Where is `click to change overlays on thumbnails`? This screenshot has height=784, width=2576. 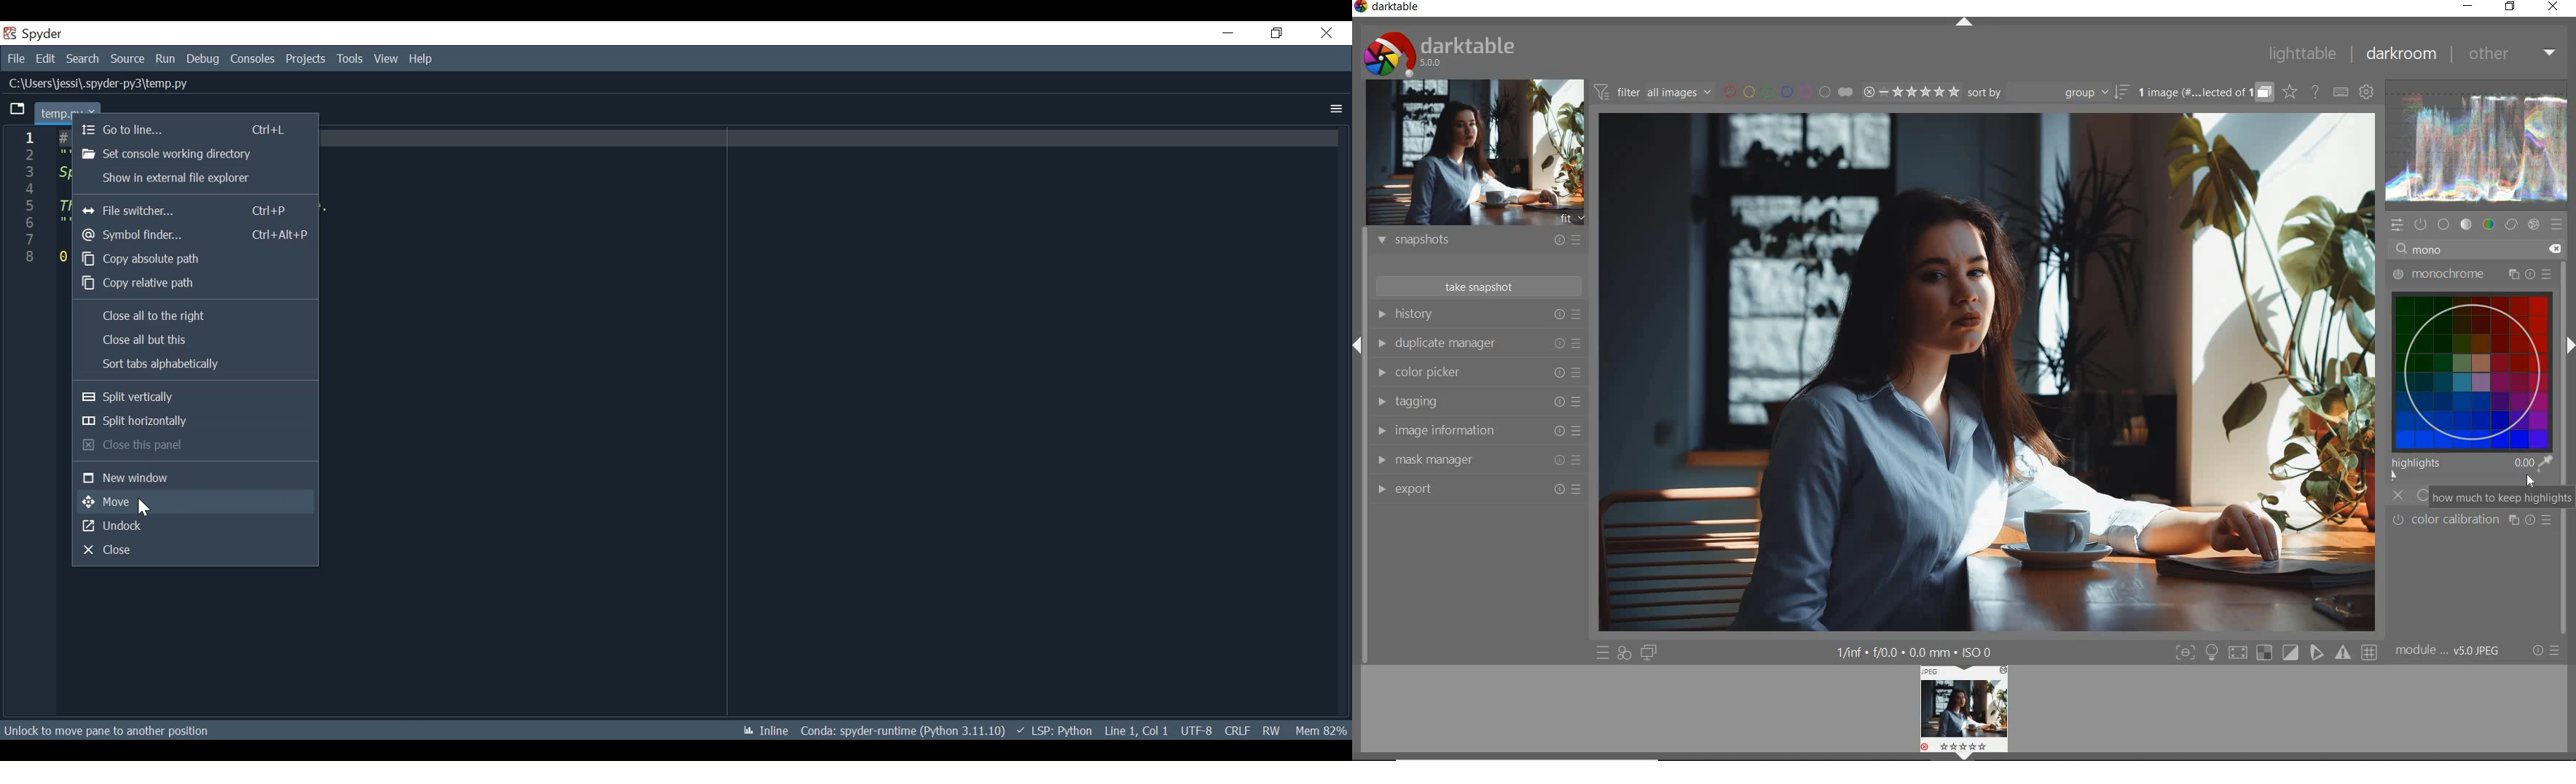
click to change overlays on thumbnails is located at coordinates (2290, 93).